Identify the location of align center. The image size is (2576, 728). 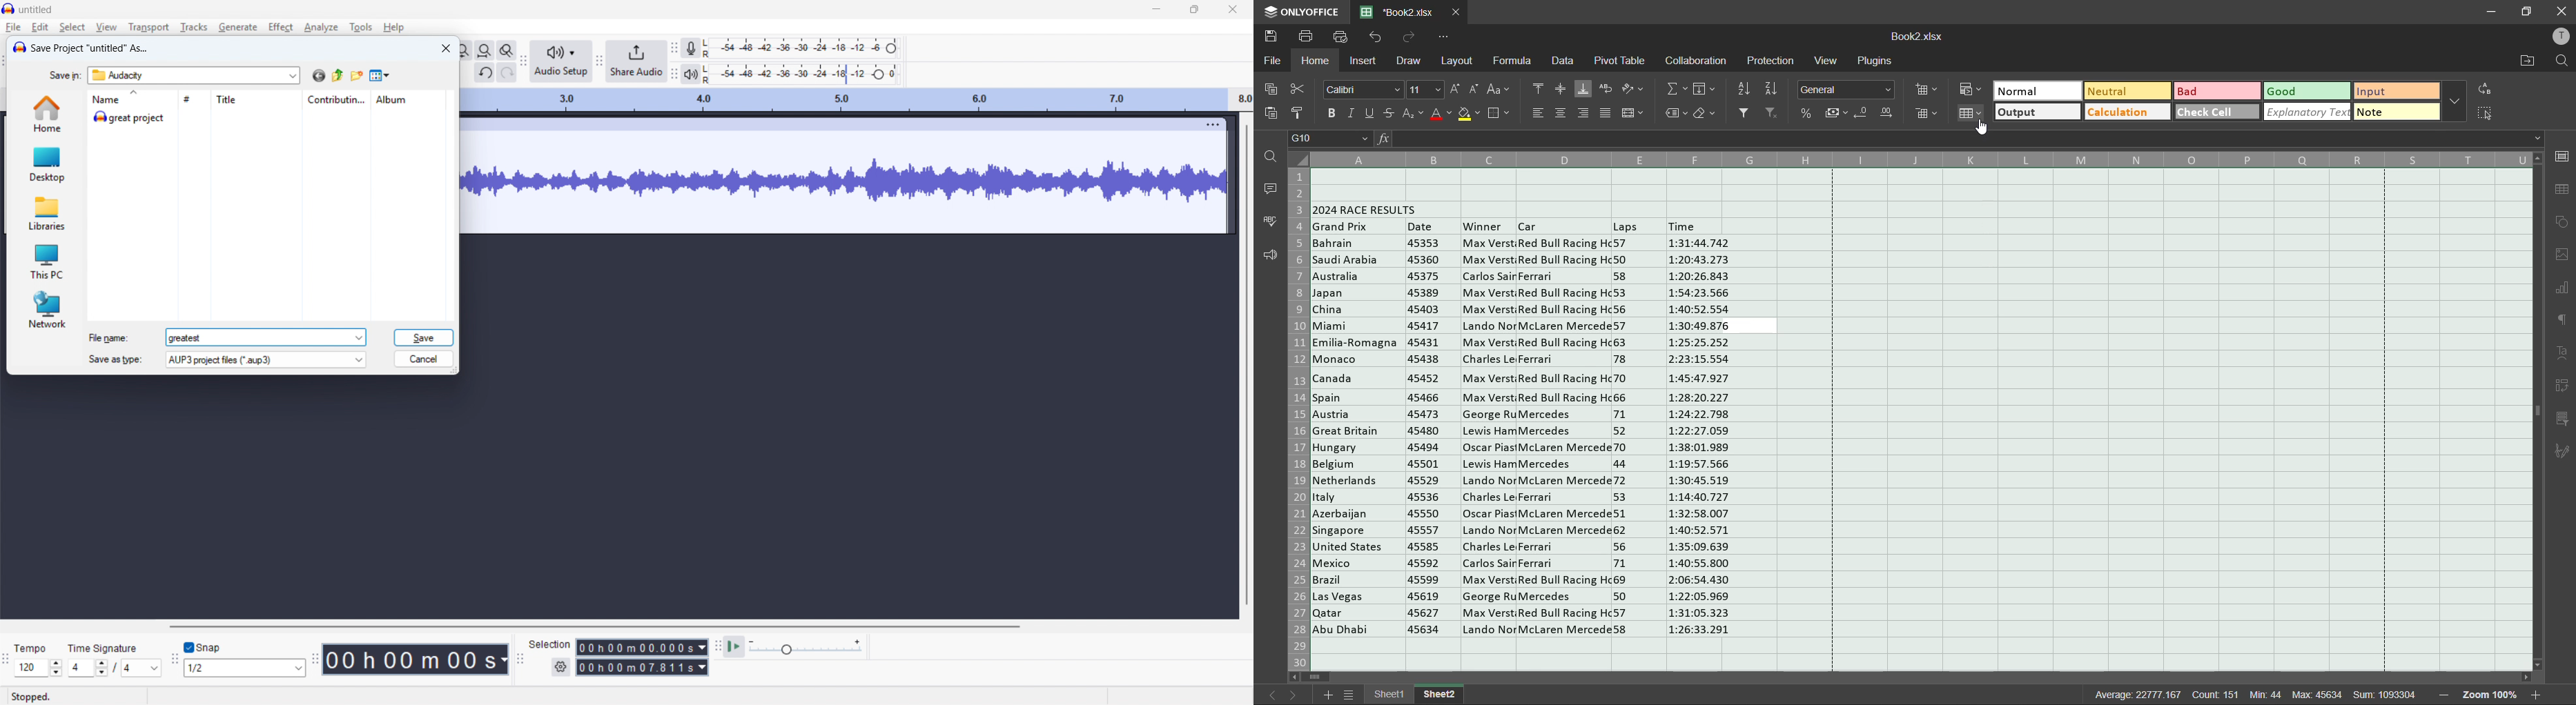
(1559, 113).